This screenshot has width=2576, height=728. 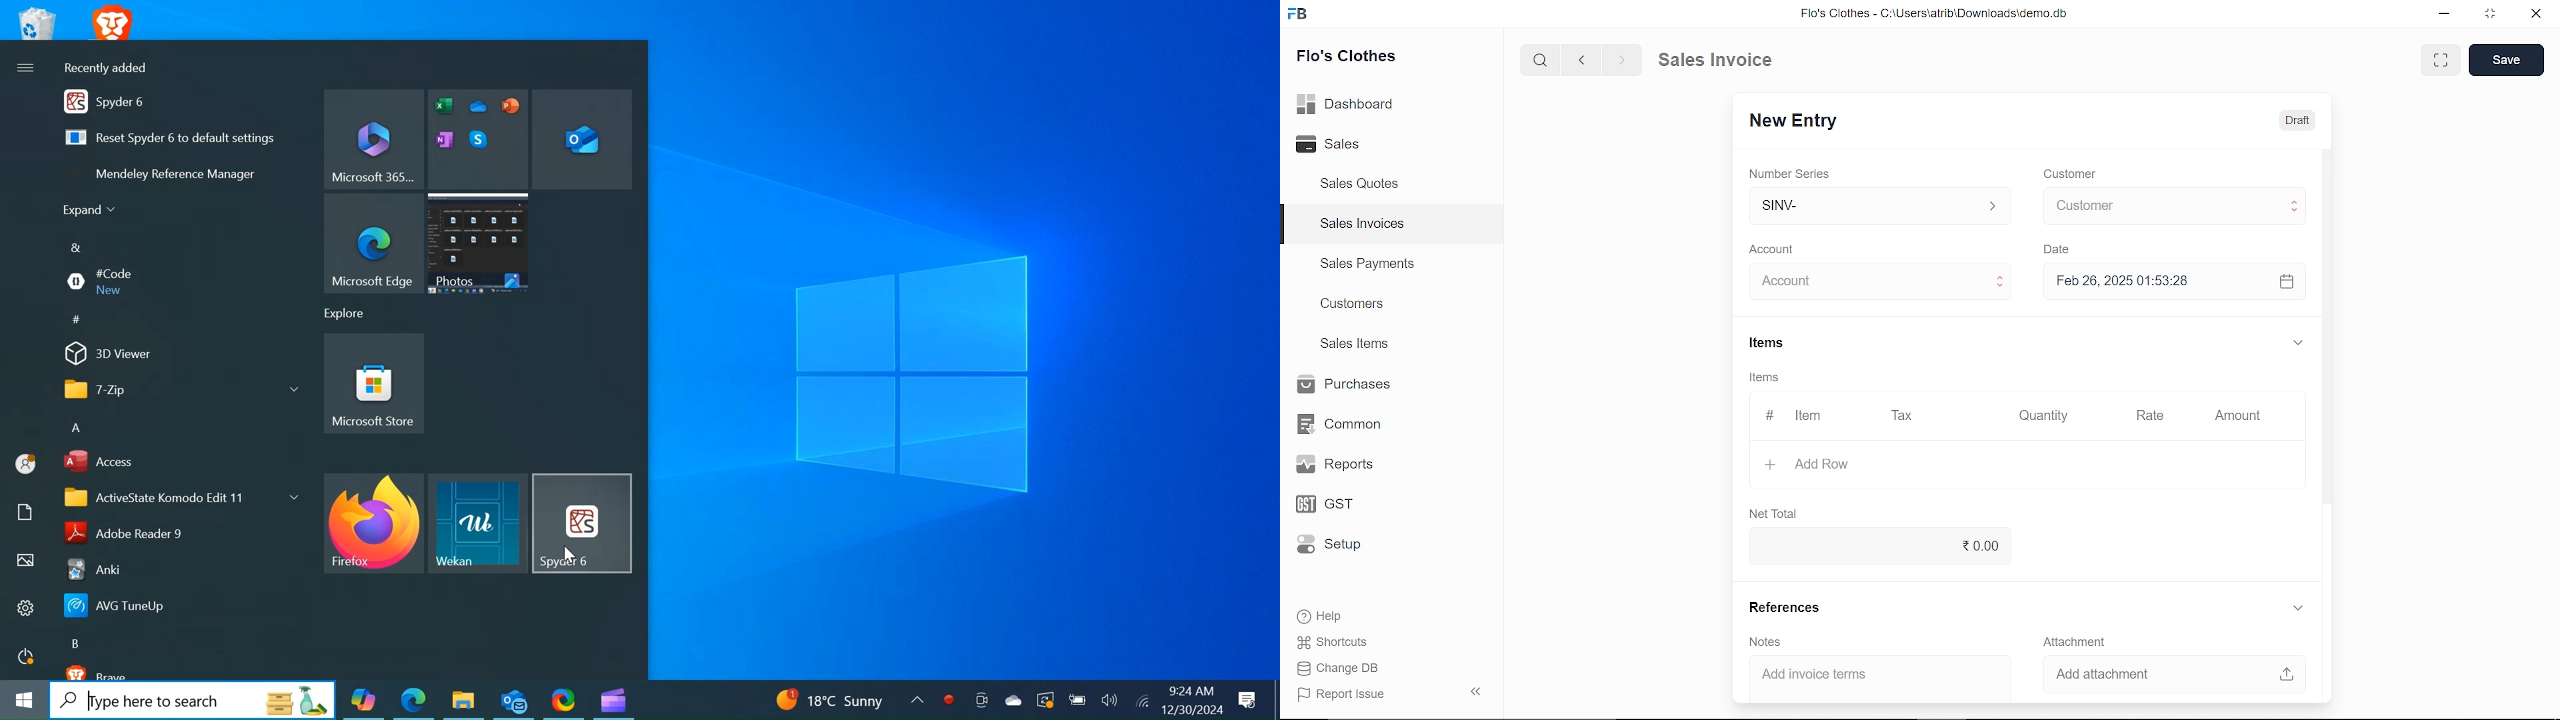 I want to click on Cursor, so click(x=573, y=555).